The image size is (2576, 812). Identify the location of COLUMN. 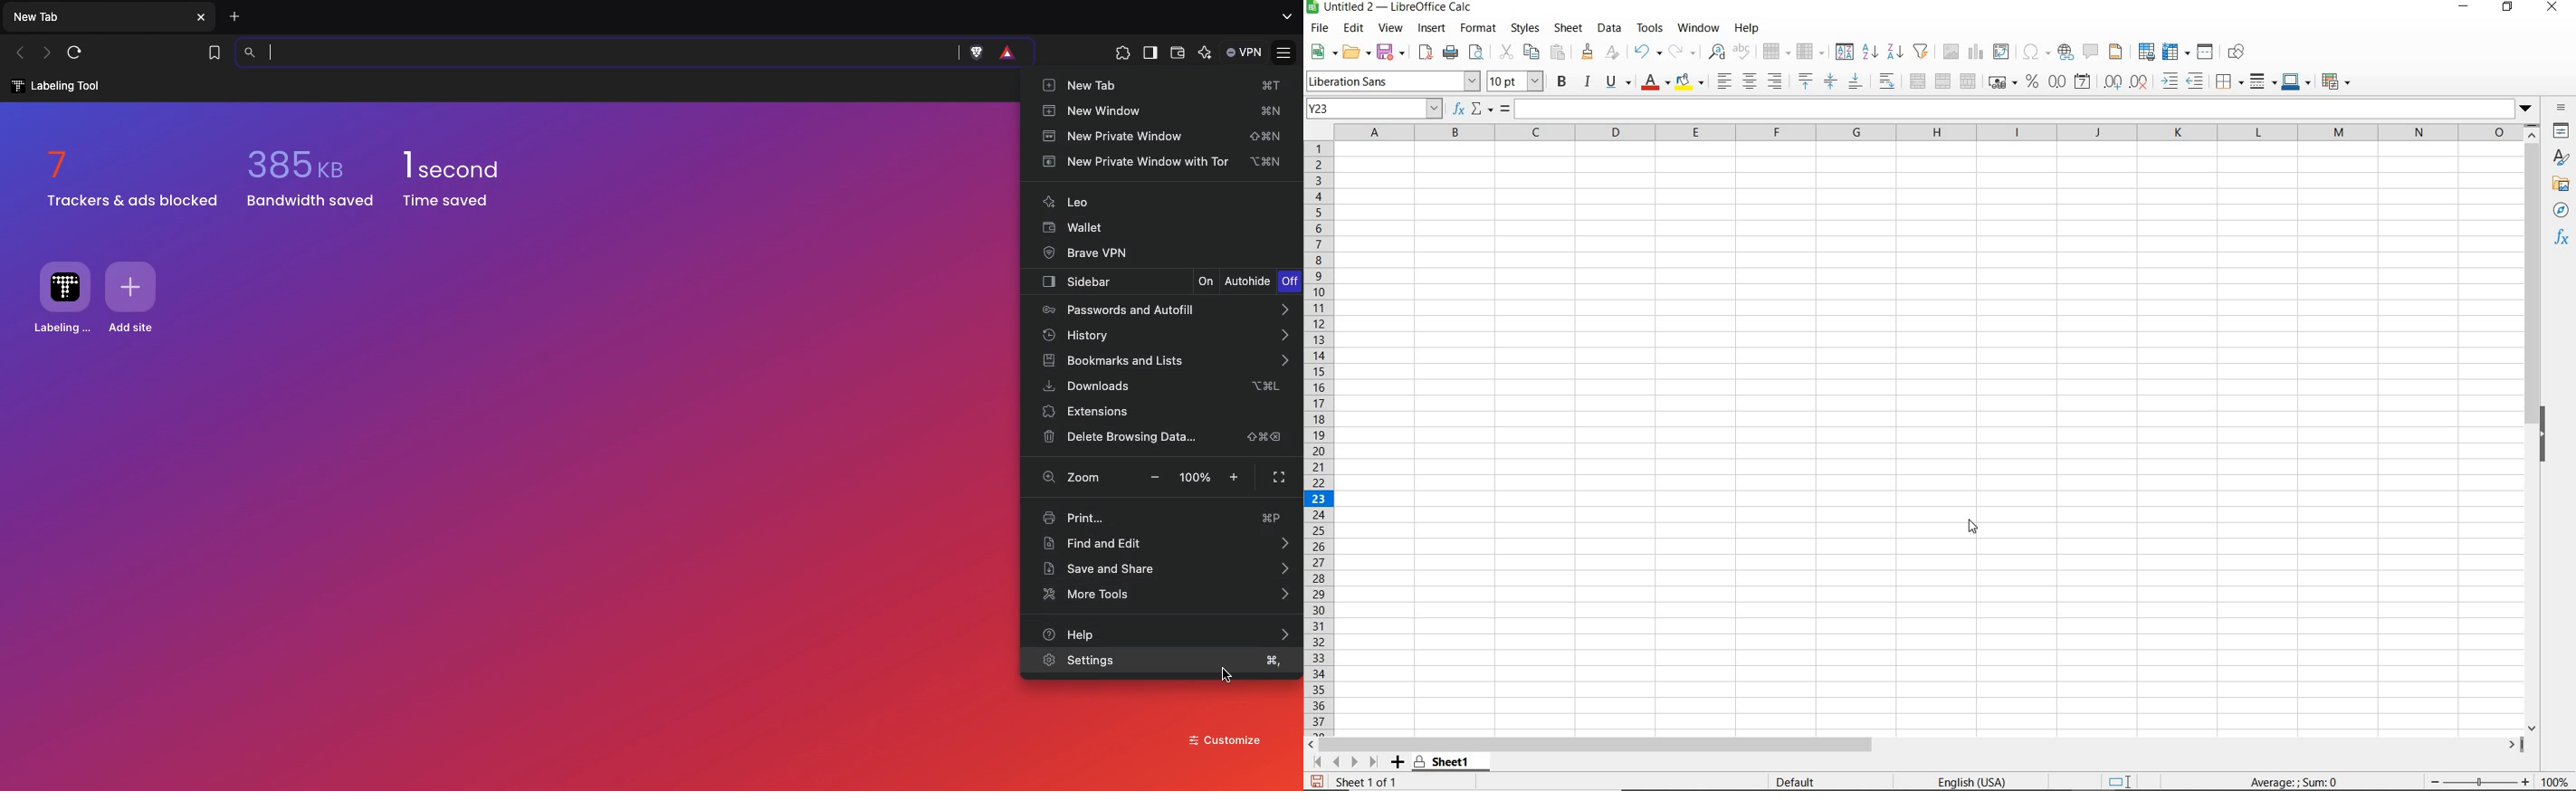
(1808, 52).